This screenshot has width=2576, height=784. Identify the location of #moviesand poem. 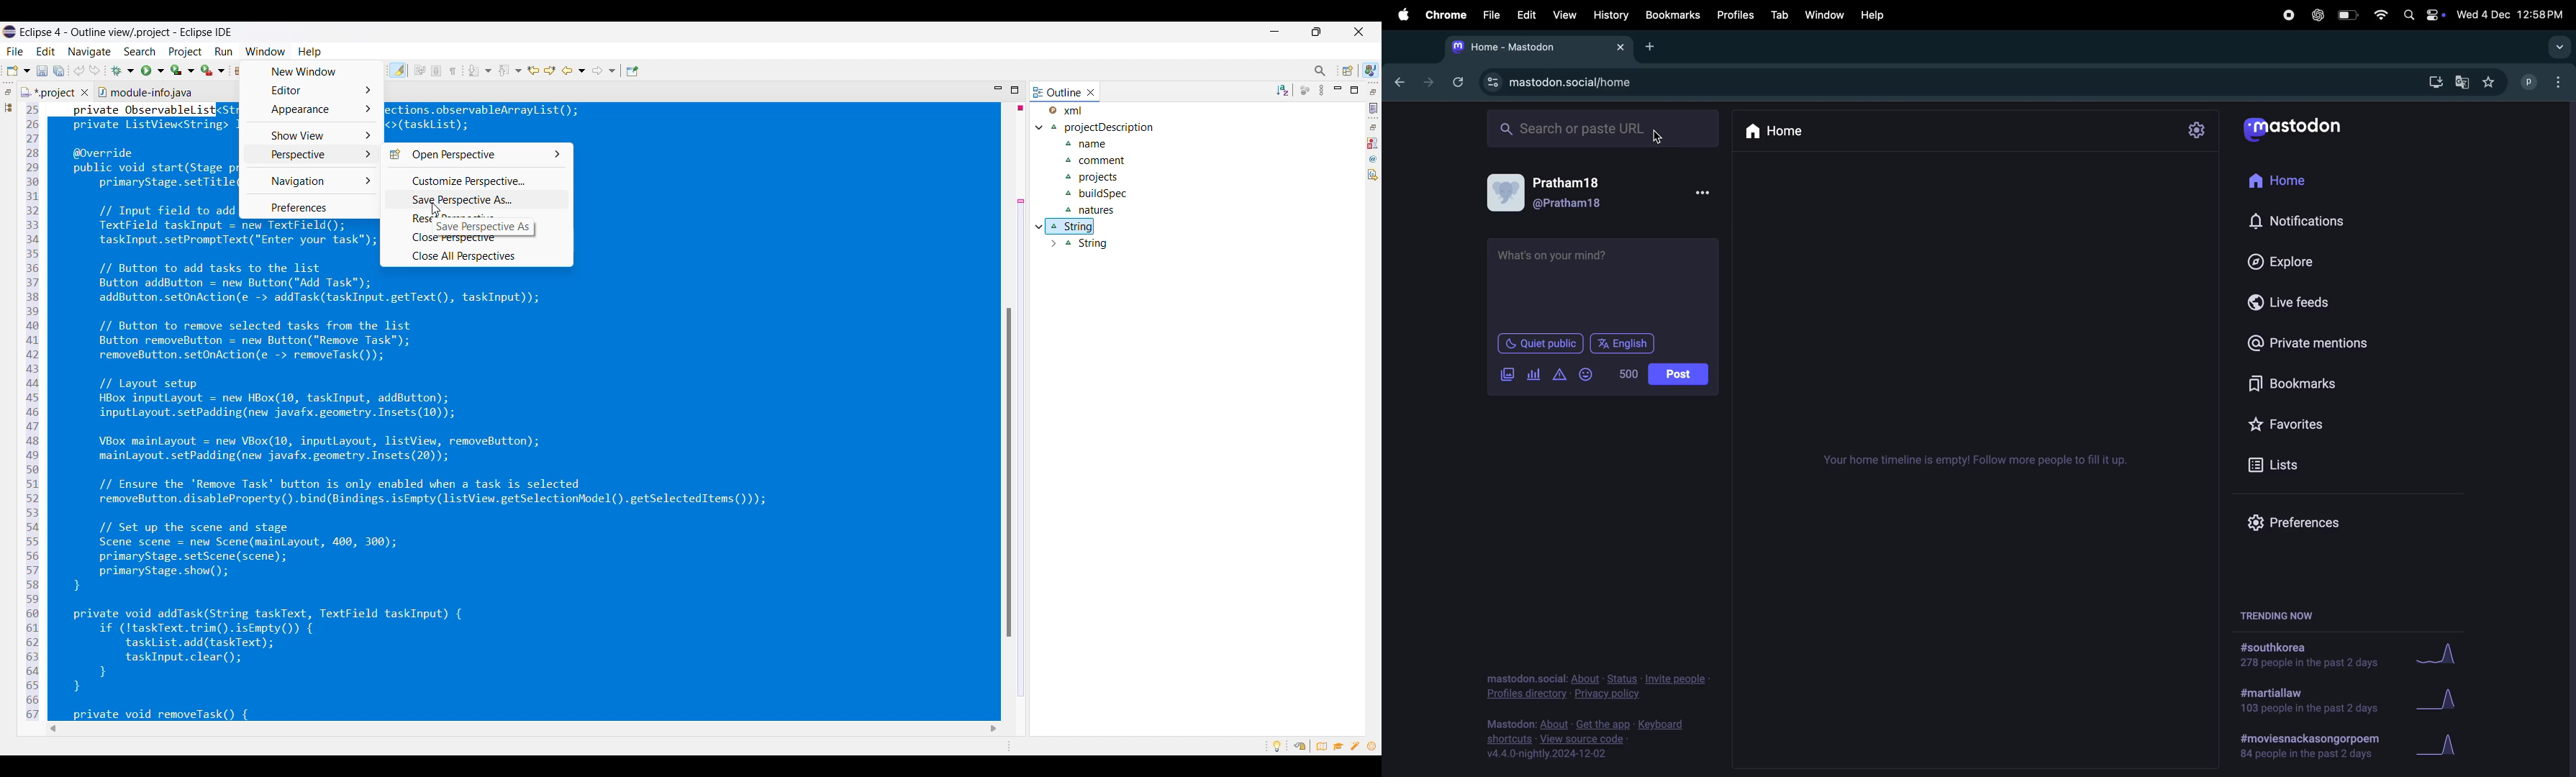
(2311, 748).